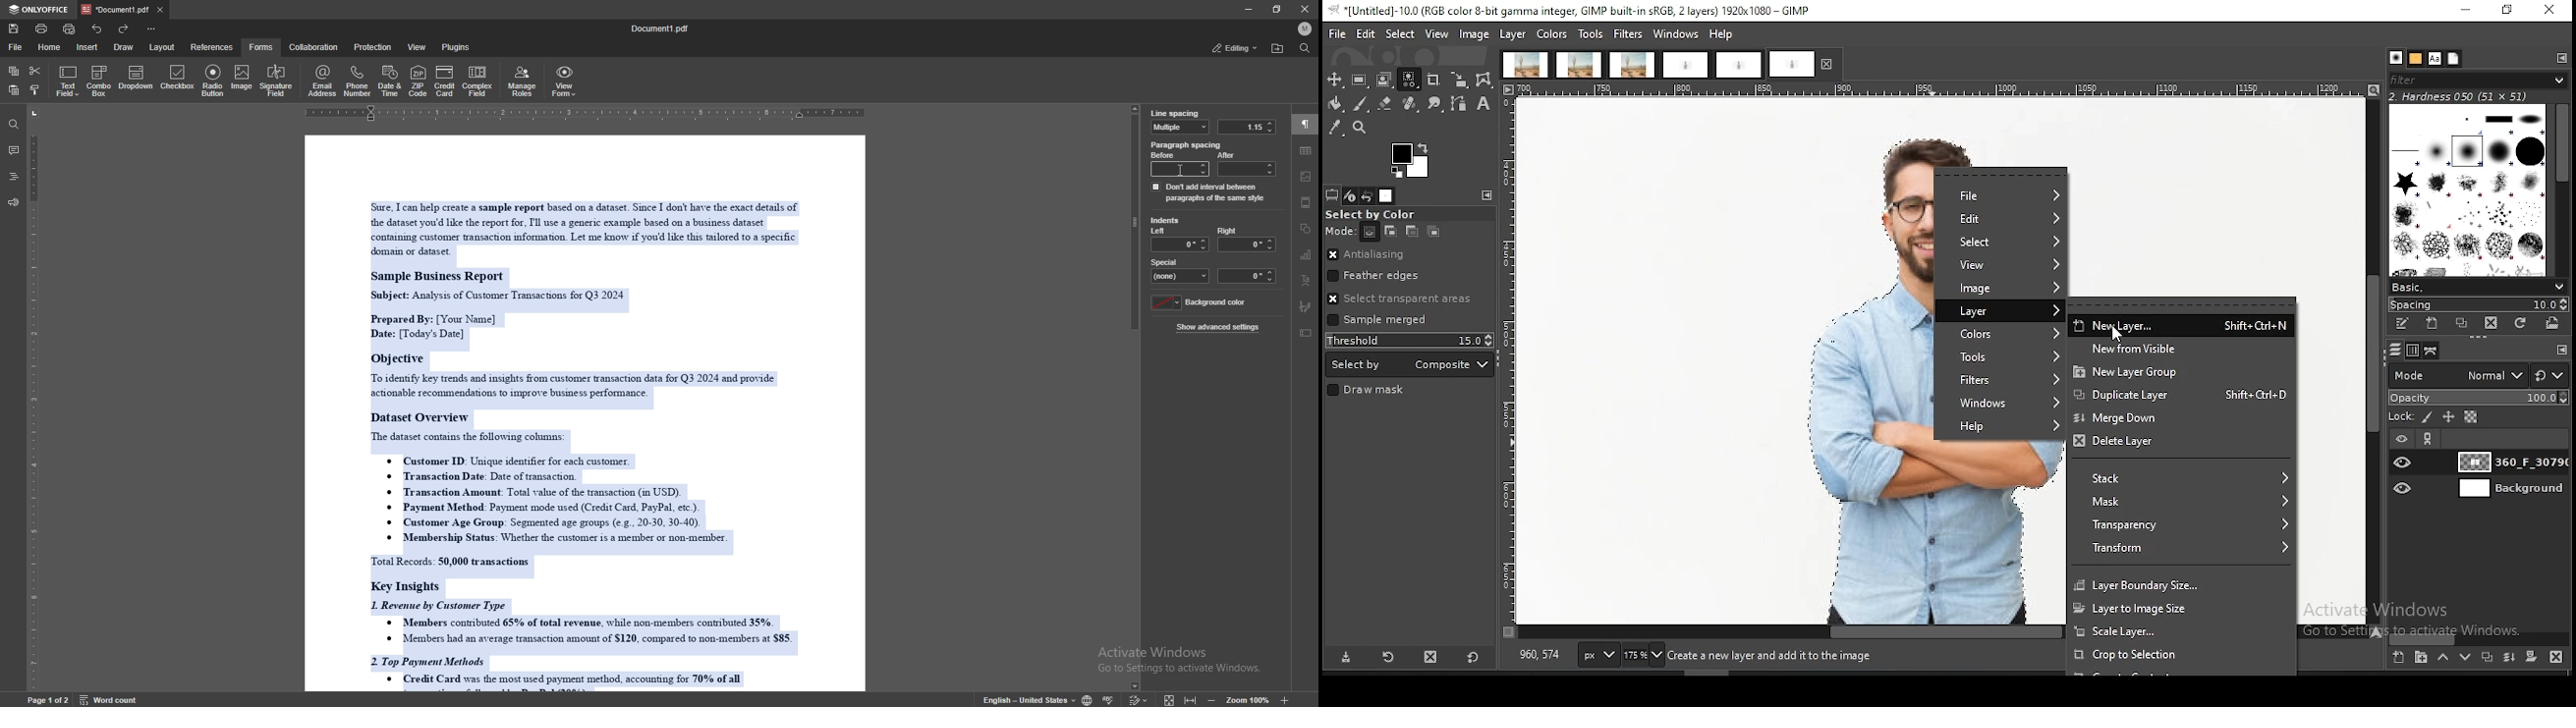  I want to click on home, so click(52, 47).